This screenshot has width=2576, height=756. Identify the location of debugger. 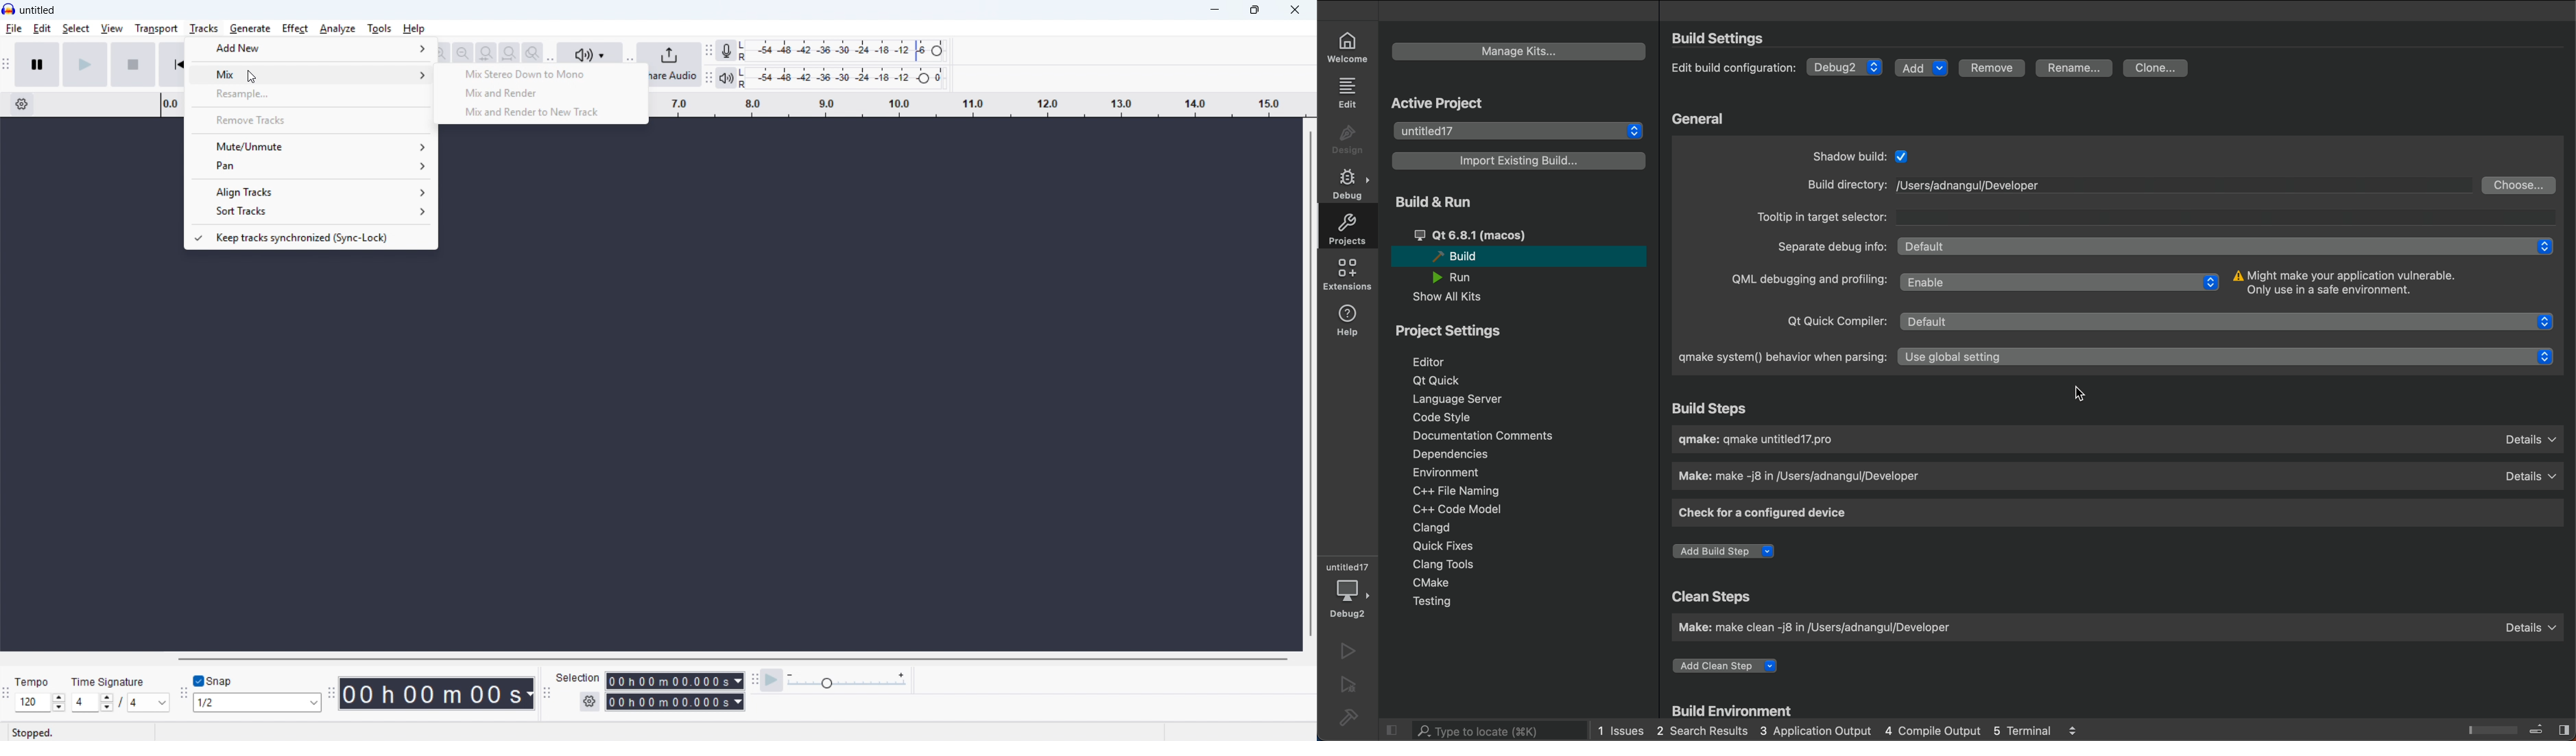
(1349, 585).